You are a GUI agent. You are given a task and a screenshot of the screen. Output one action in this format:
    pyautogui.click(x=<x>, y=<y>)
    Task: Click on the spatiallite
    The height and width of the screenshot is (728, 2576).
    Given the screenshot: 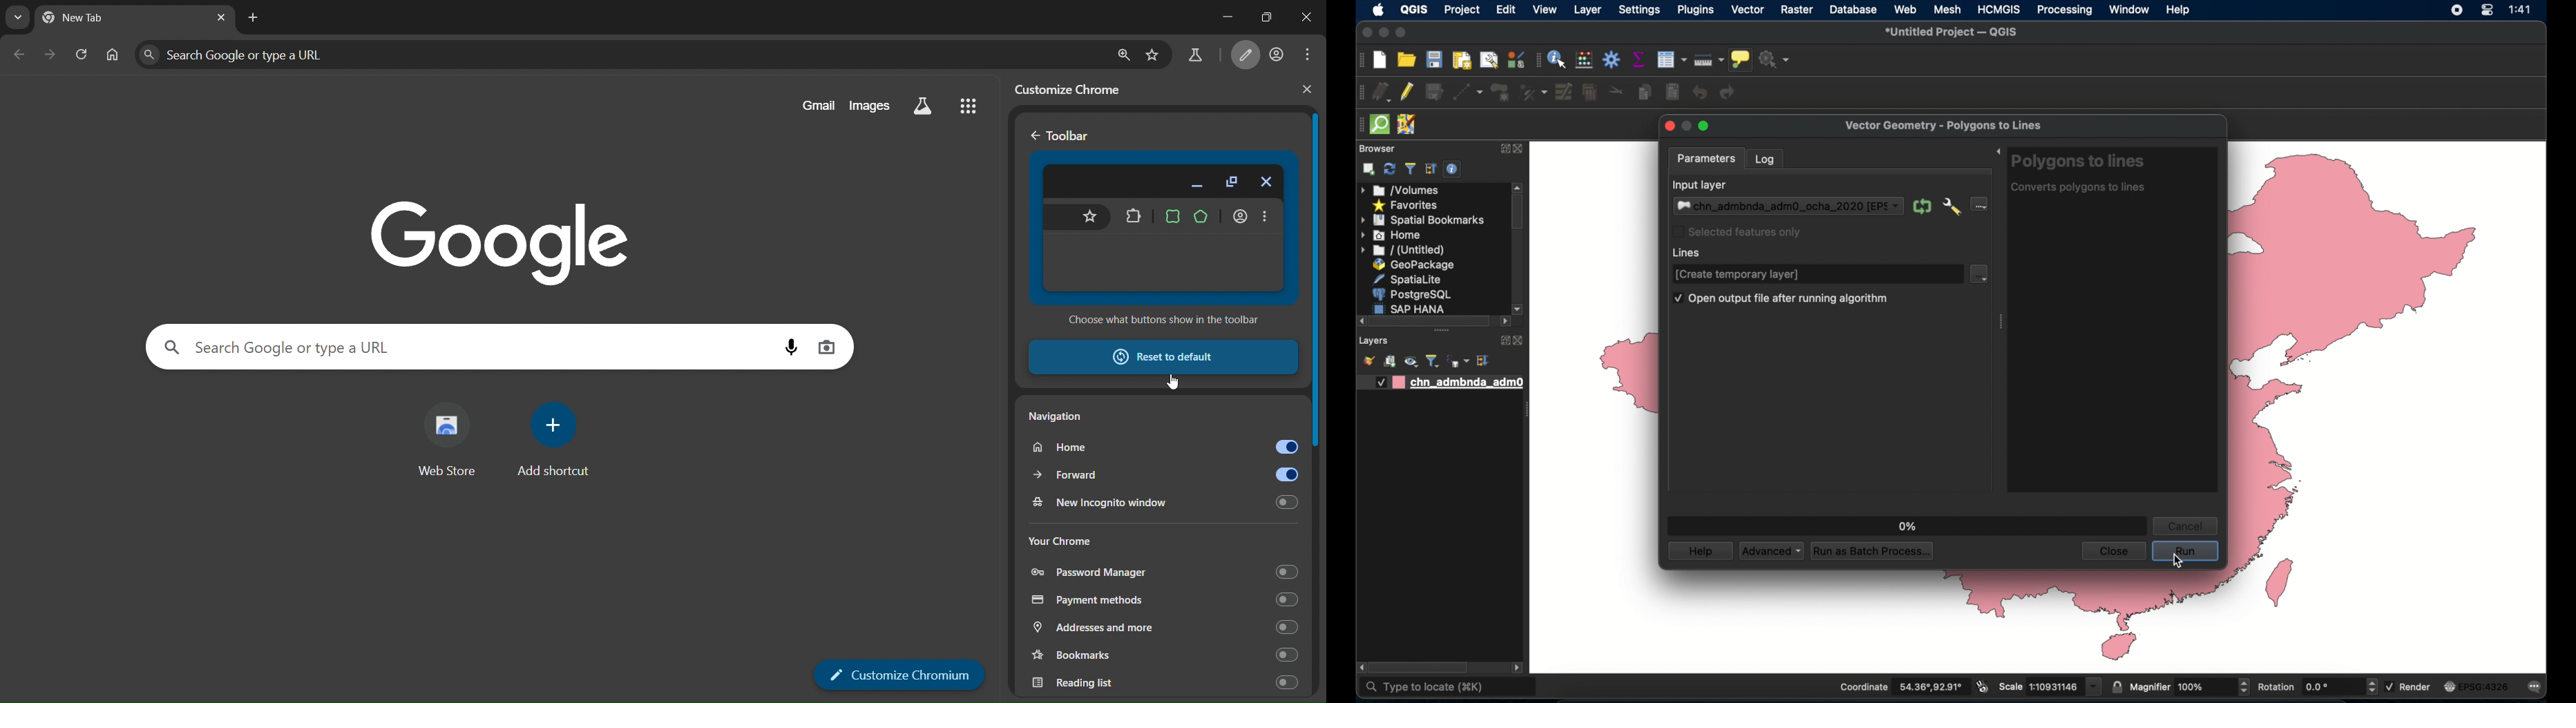 What is the action you would take?
    pyautogui.click(x=1406, y=279)
    